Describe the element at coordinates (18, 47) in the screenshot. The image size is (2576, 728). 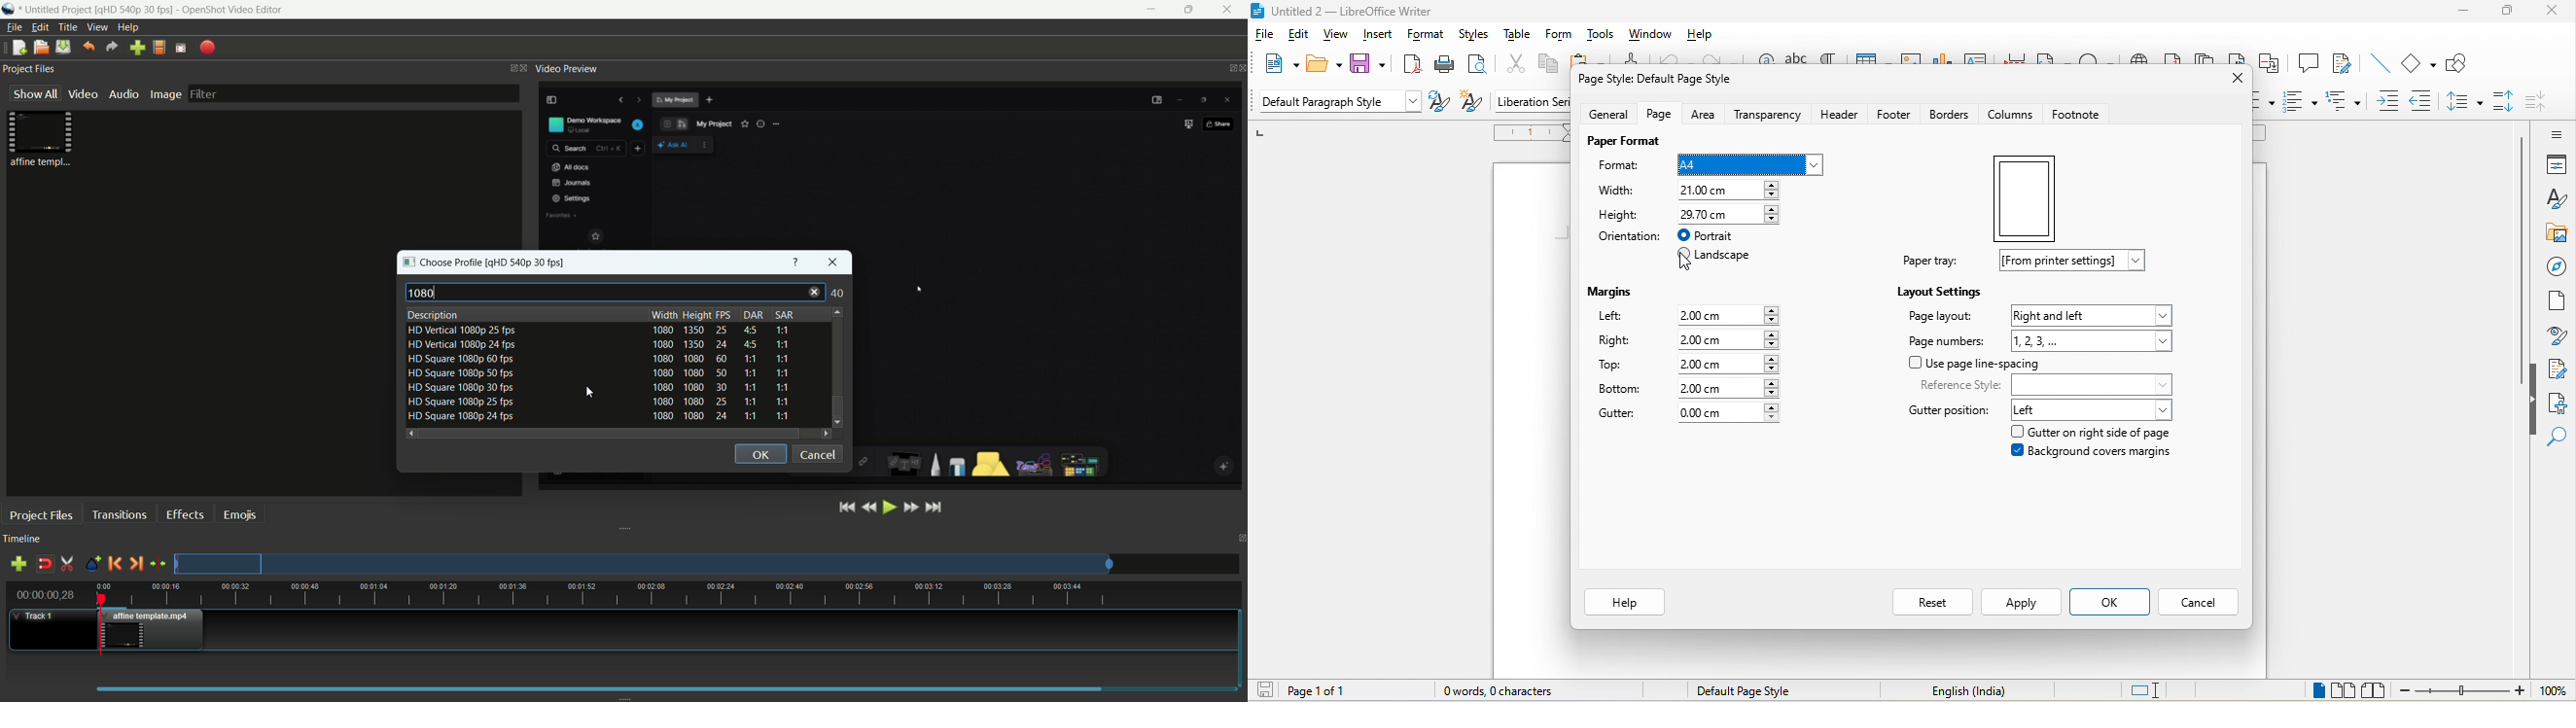
I see `new file` at that location.